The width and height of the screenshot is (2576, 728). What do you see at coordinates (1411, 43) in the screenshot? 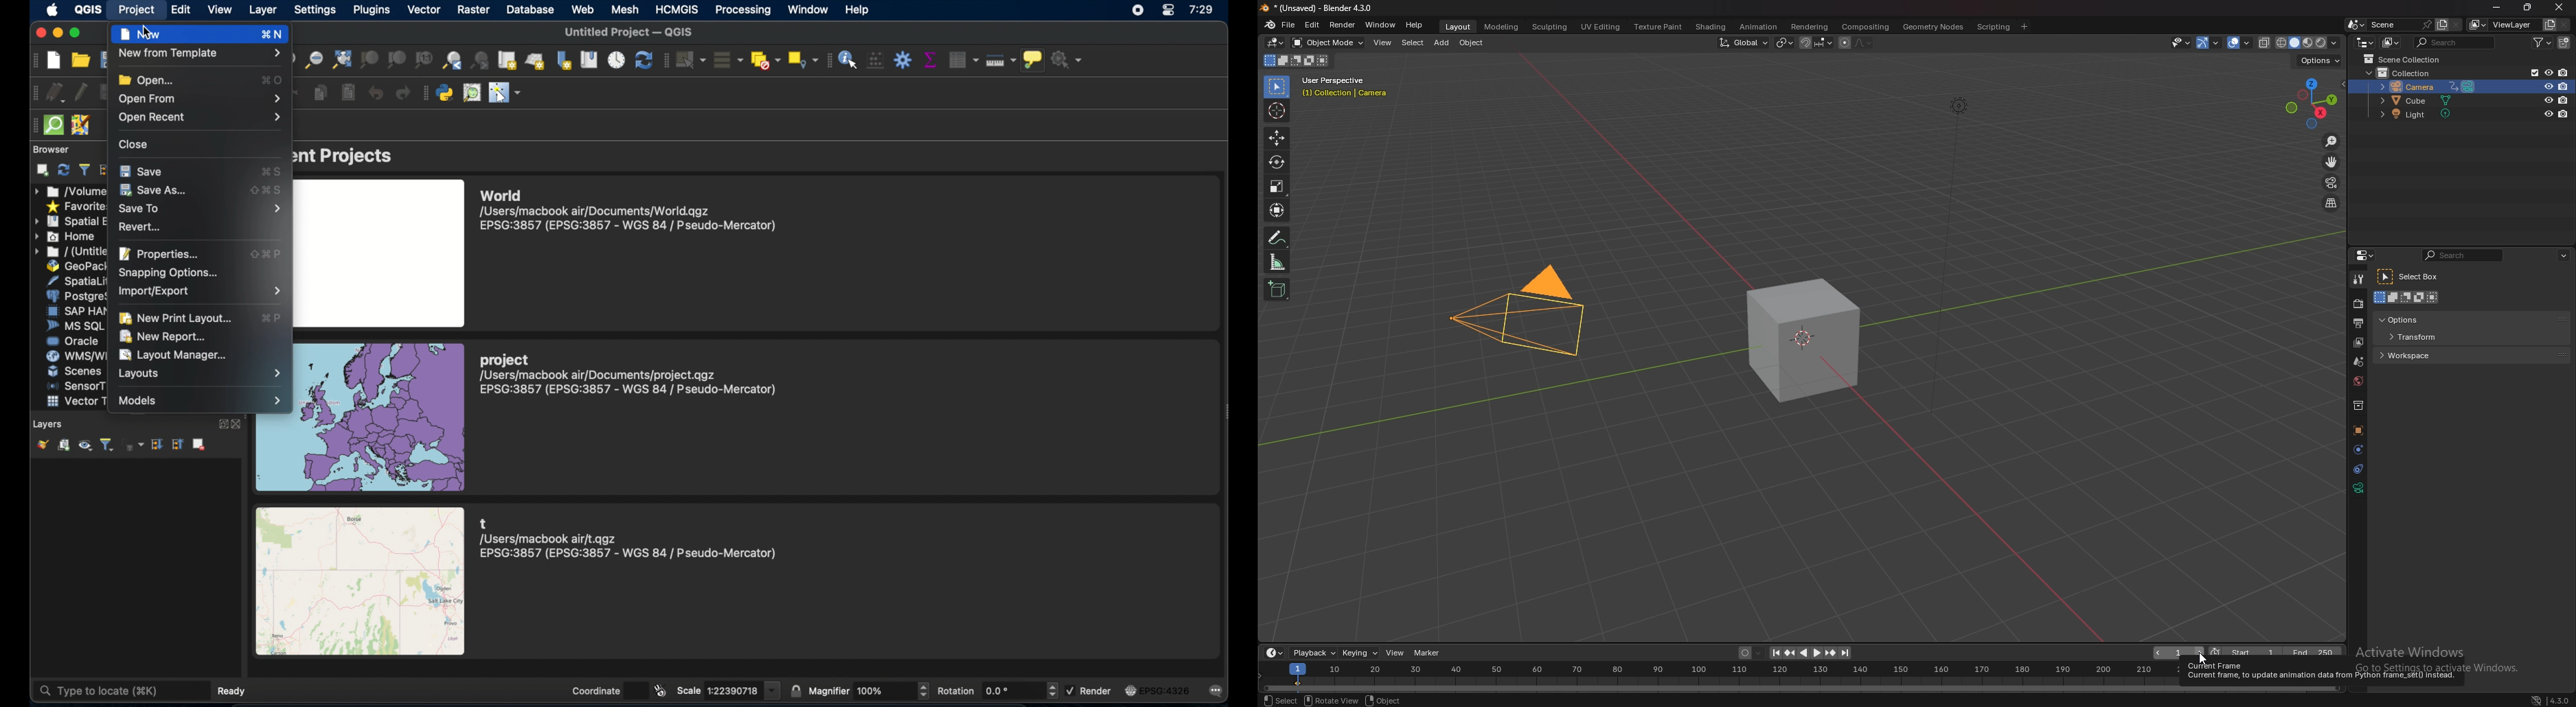
I see `select` at bounding box center [1411, 43].